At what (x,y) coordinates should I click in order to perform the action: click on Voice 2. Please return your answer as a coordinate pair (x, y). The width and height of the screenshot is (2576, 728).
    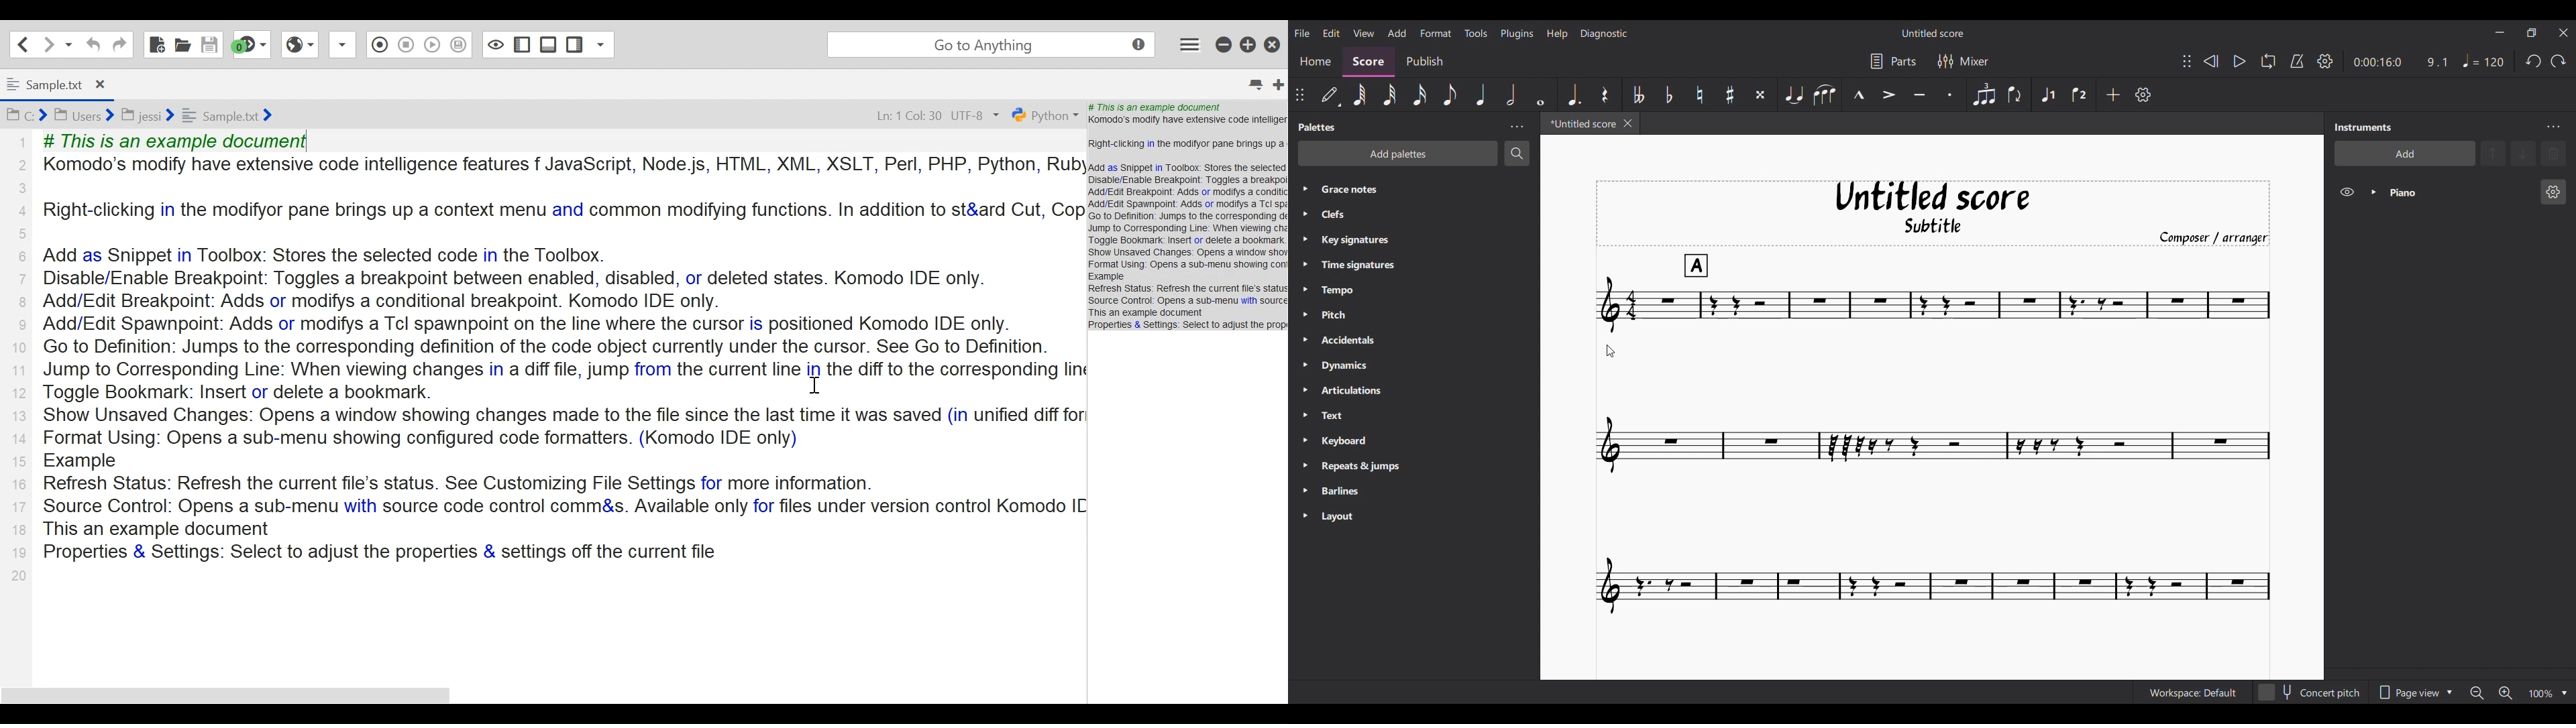
    Looking at the image, I should click on (2079, 95).